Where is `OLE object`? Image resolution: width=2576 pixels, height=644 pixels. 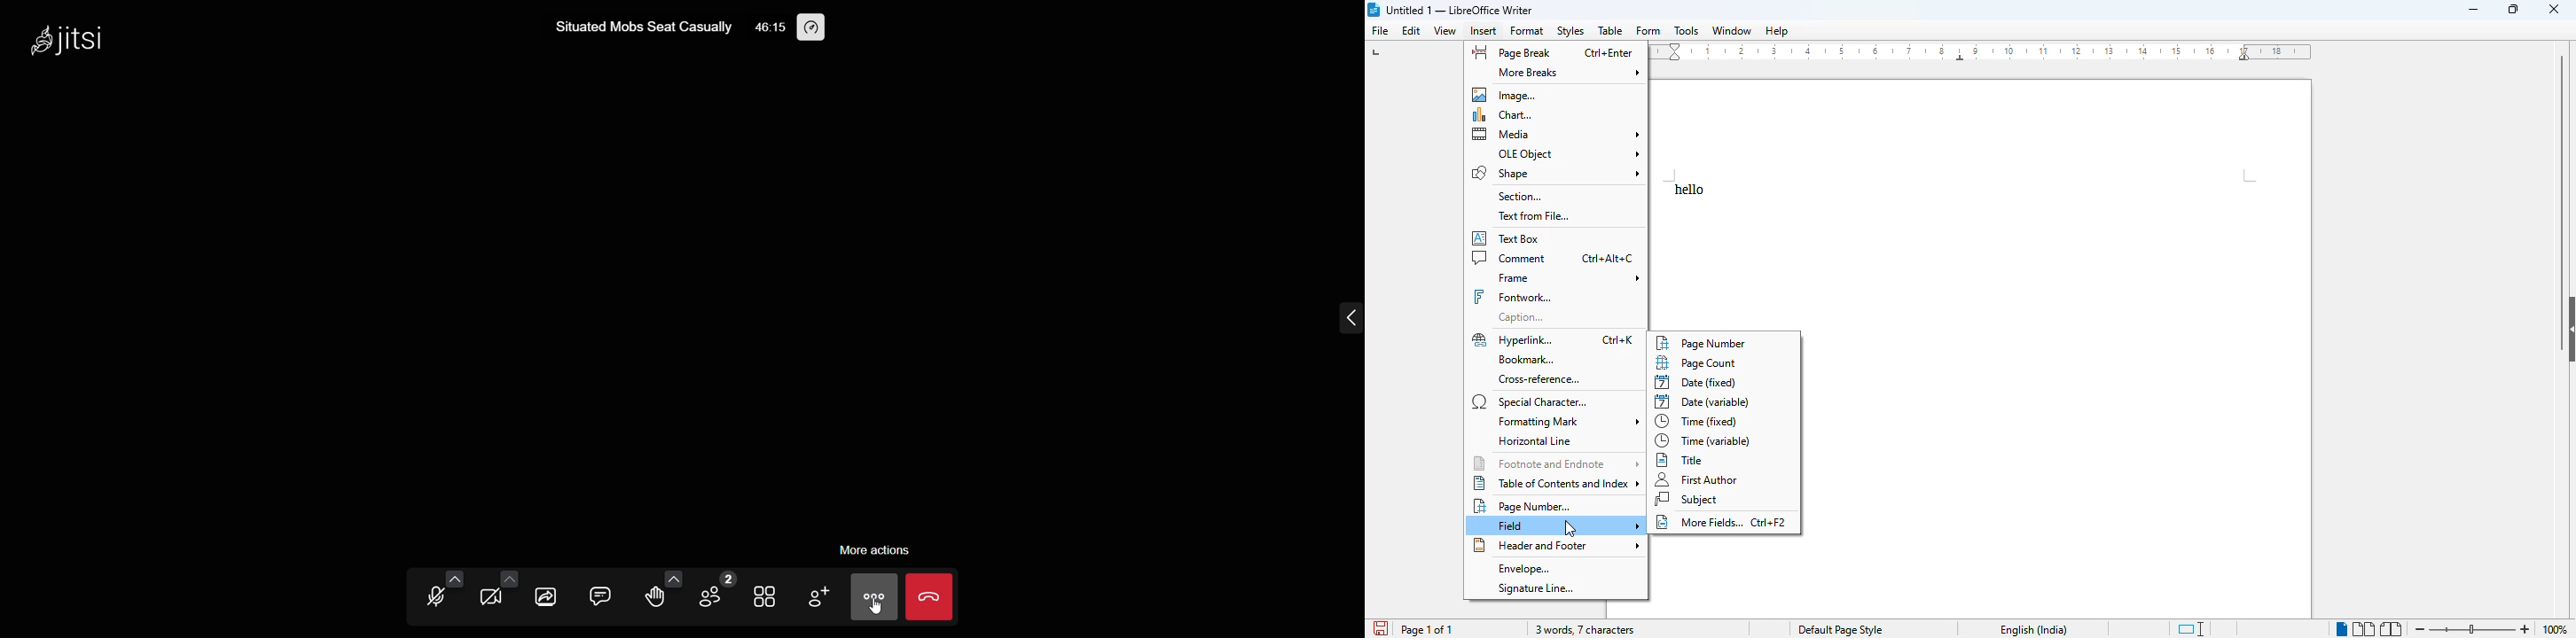 OLE object is located at coordinates (1568, 153).